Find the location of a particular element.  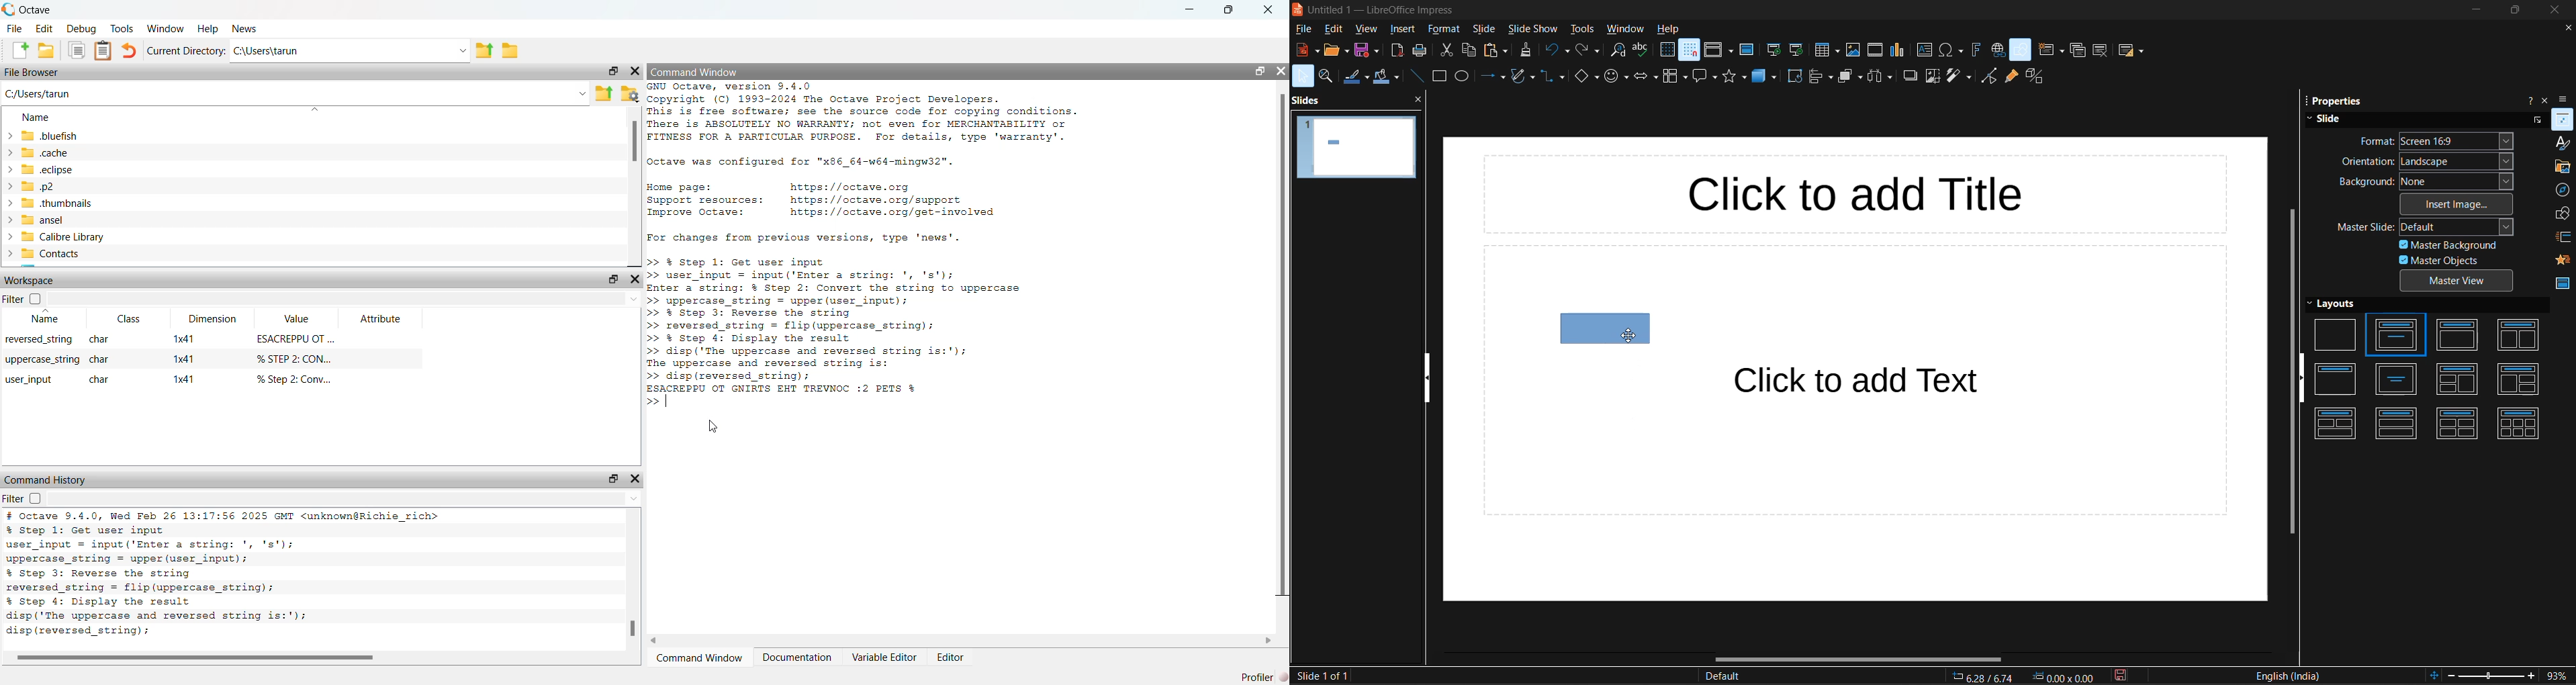

view is located at coordinates (1366, 30).